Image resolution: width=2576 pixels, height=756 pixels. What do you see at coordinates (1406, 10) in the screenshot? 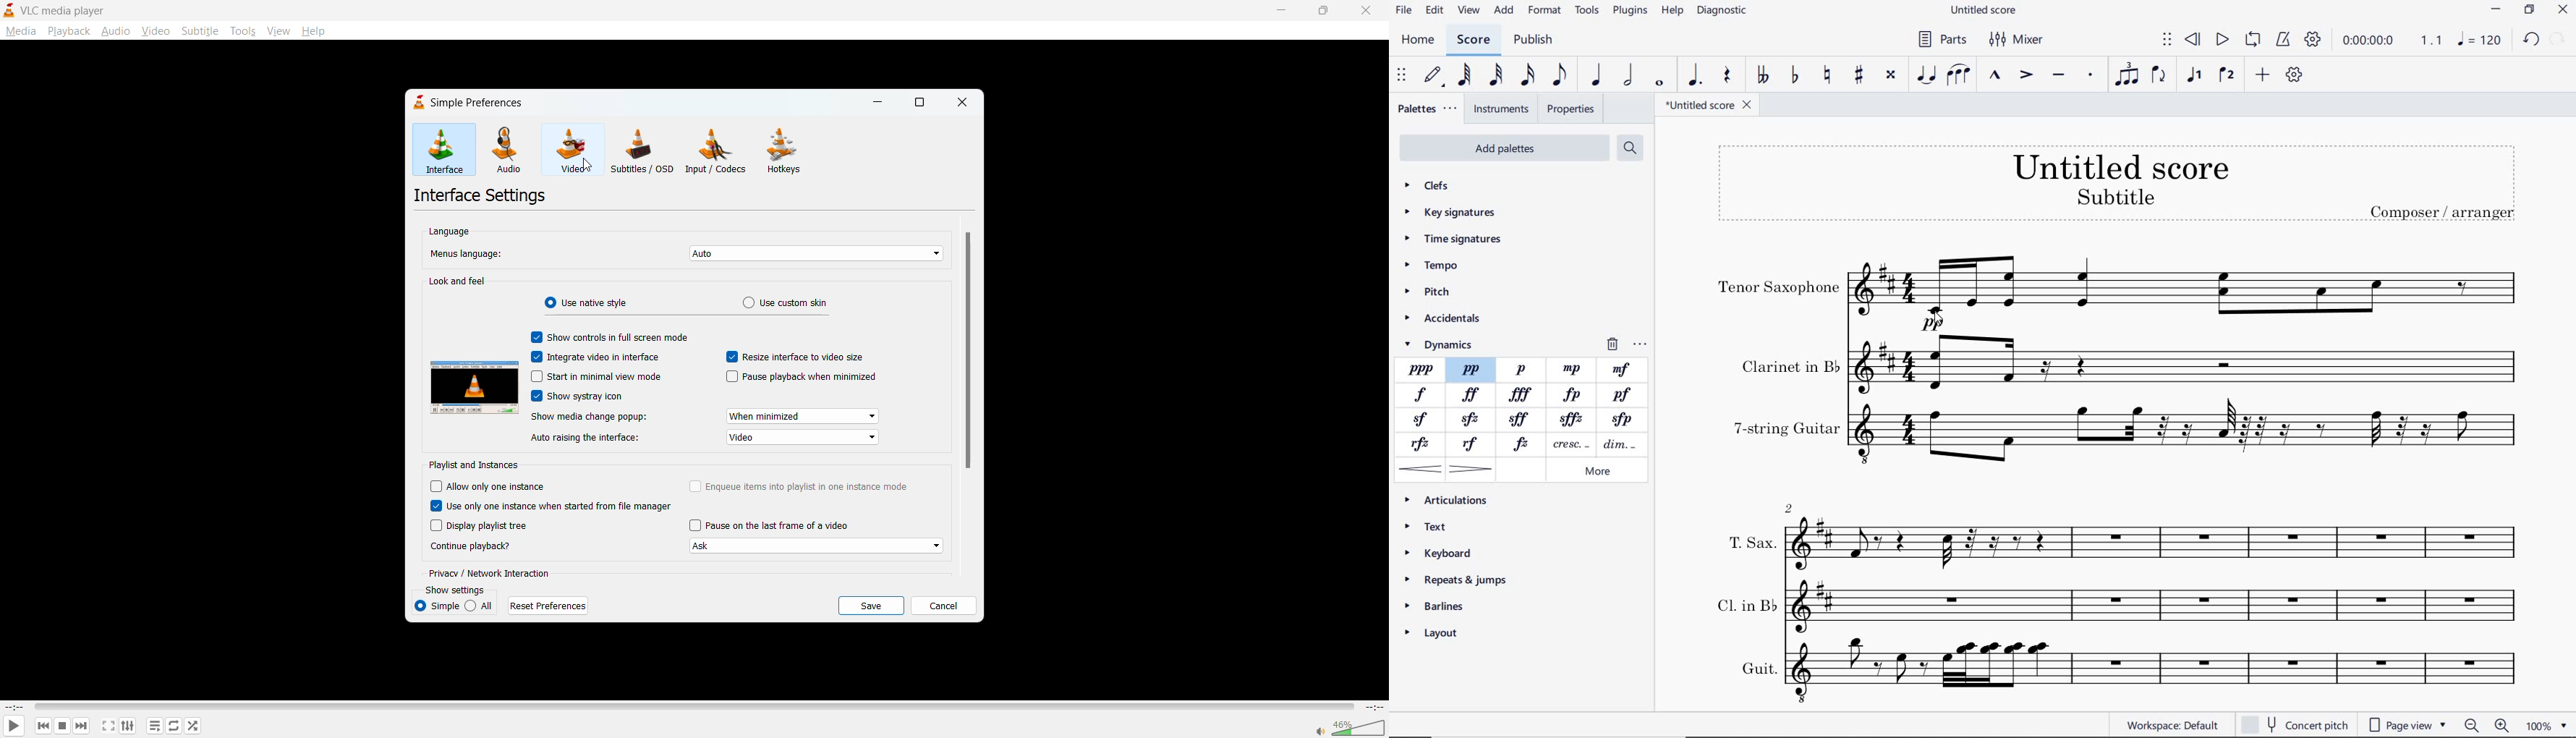
I see `file` at bounding box center [1406, 10].